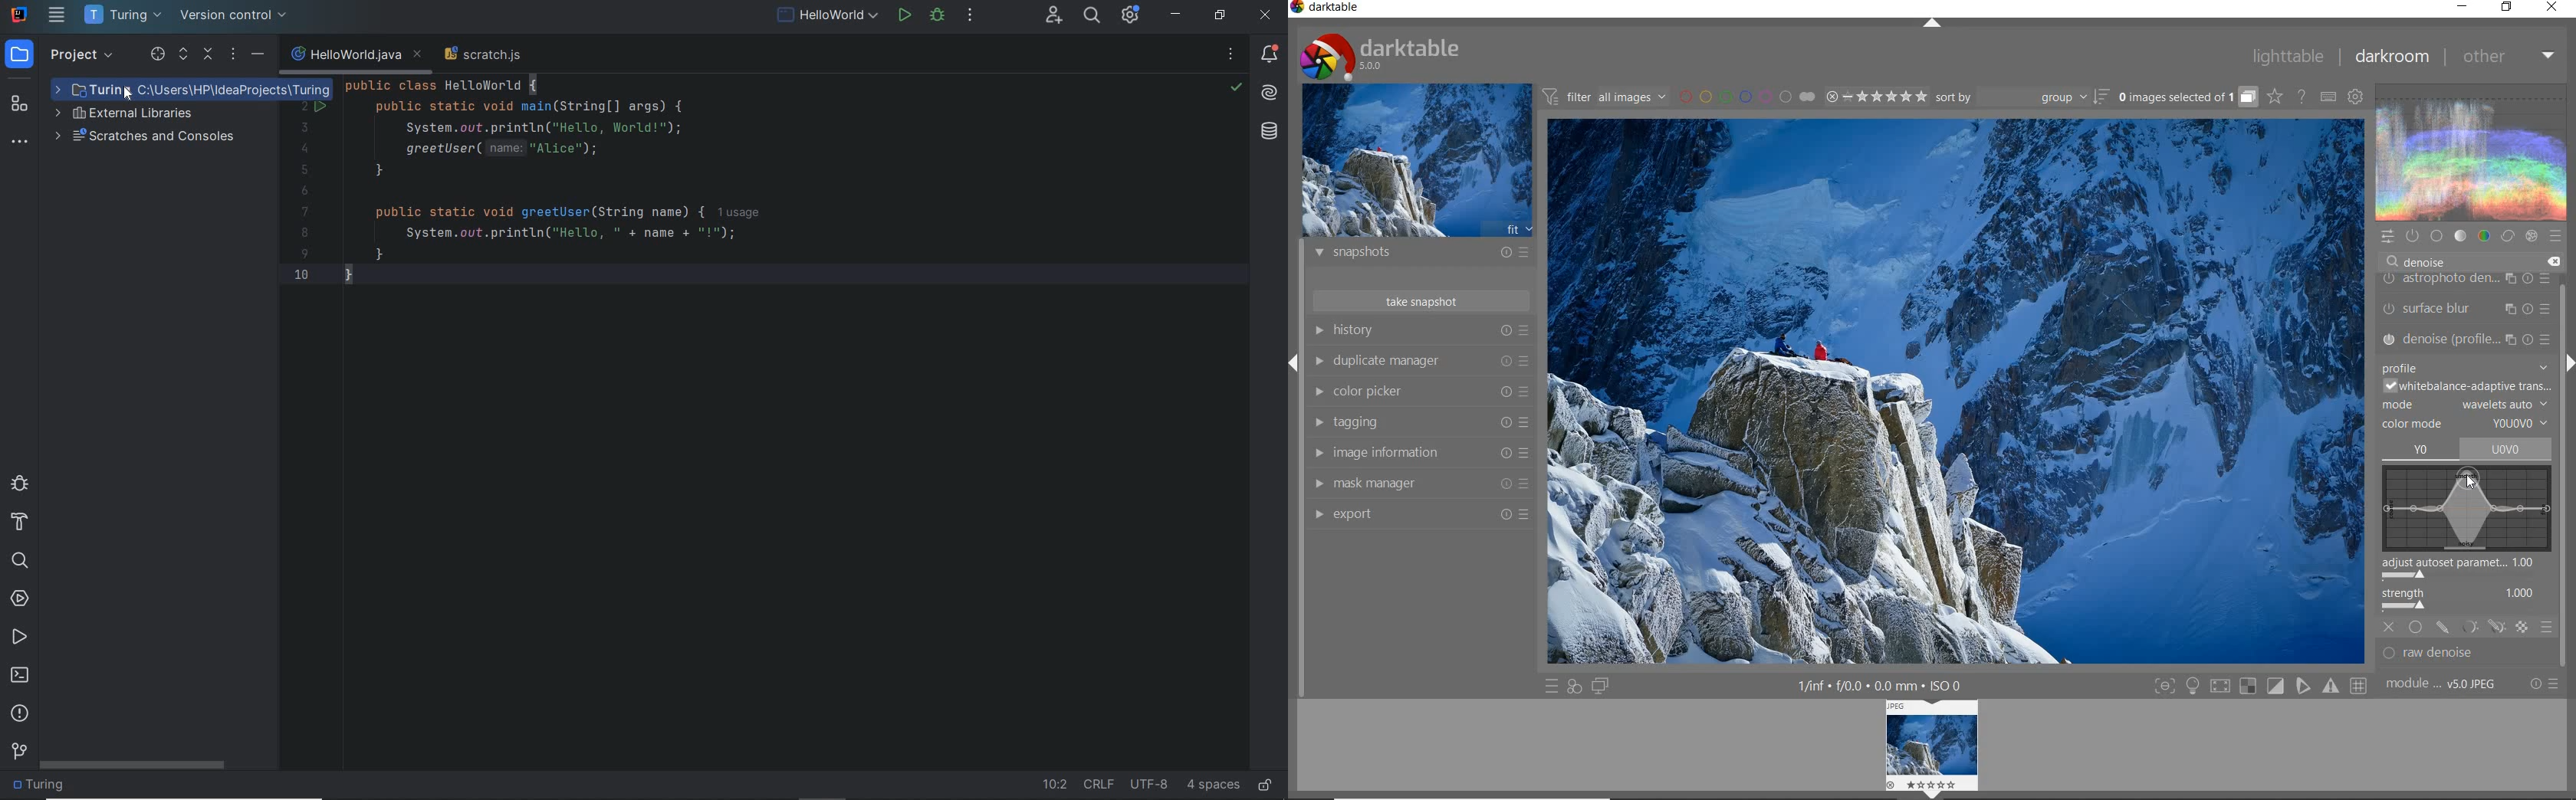 This screenshot has width=2576, height=812. What do you see at coordinates (2485, 235) in the screenshot?
I see `color` at bounding box center [2485, 235].